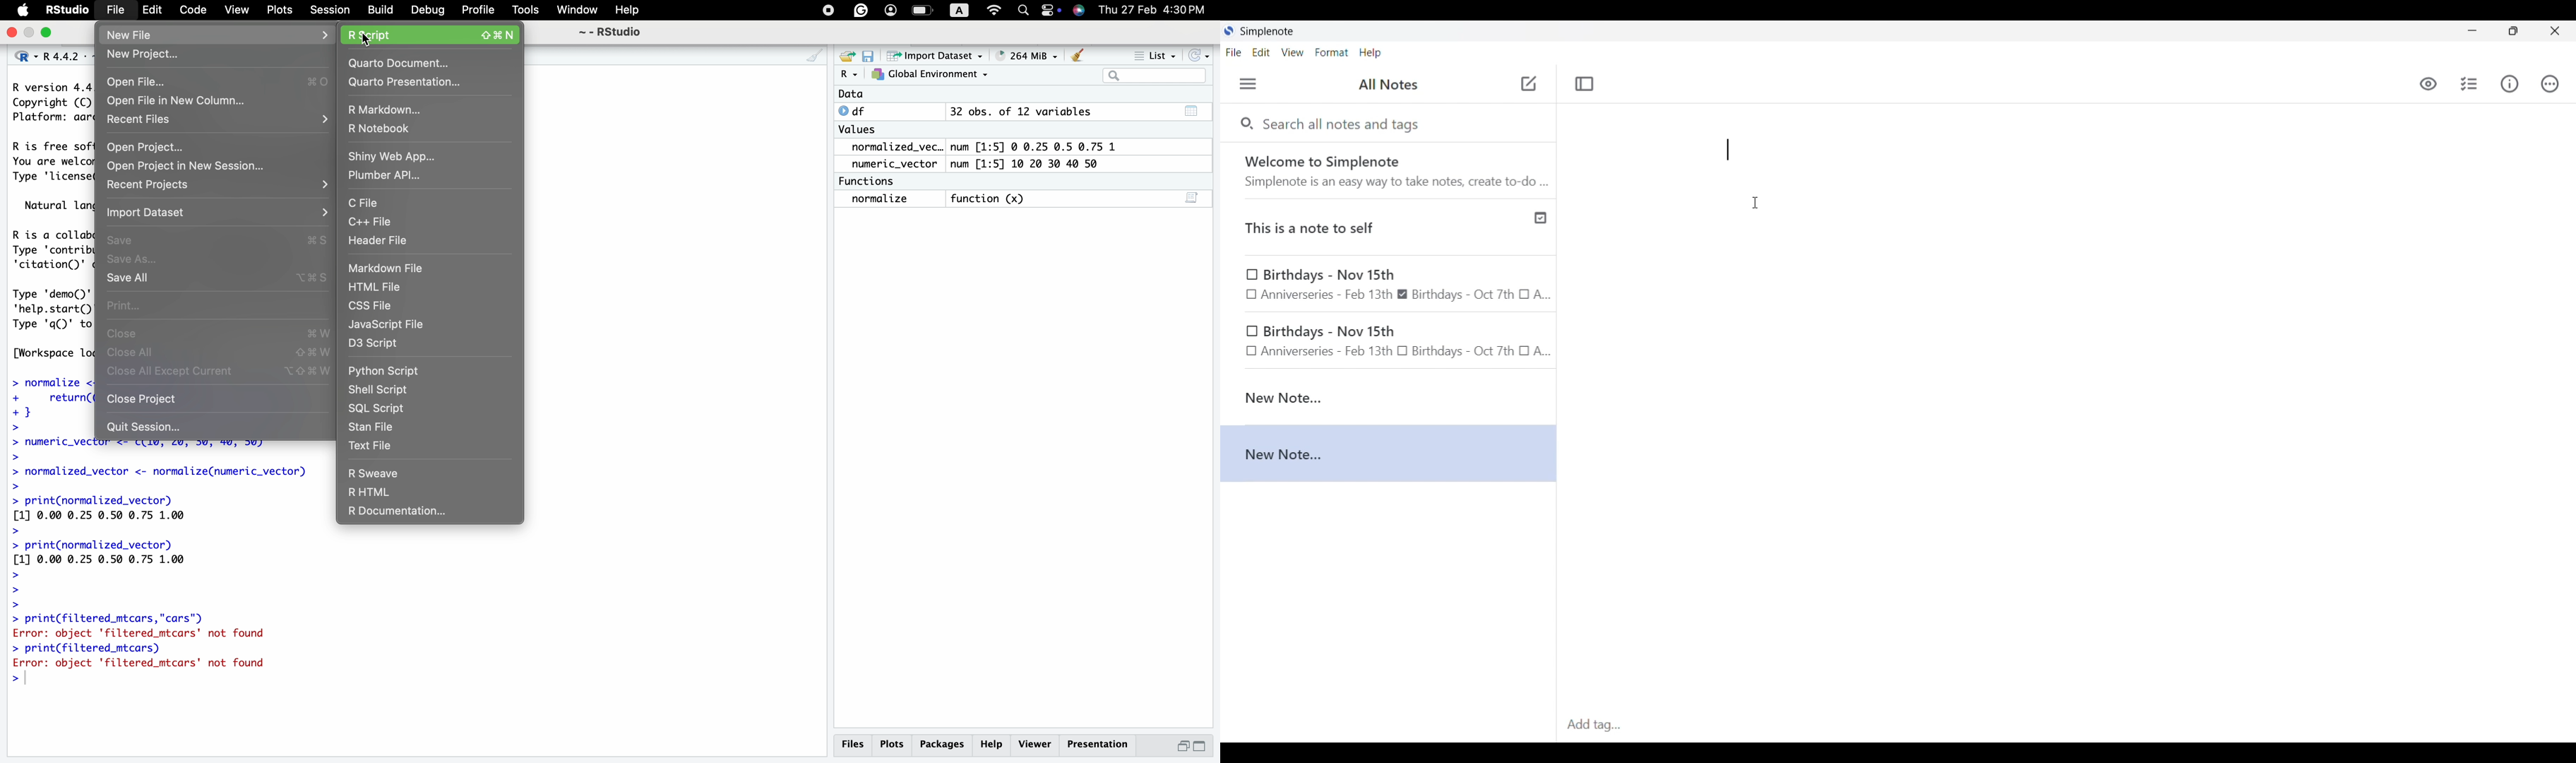  Describe the element at coordinates (217, 399) in the screenshot. I see `close project` at that location.